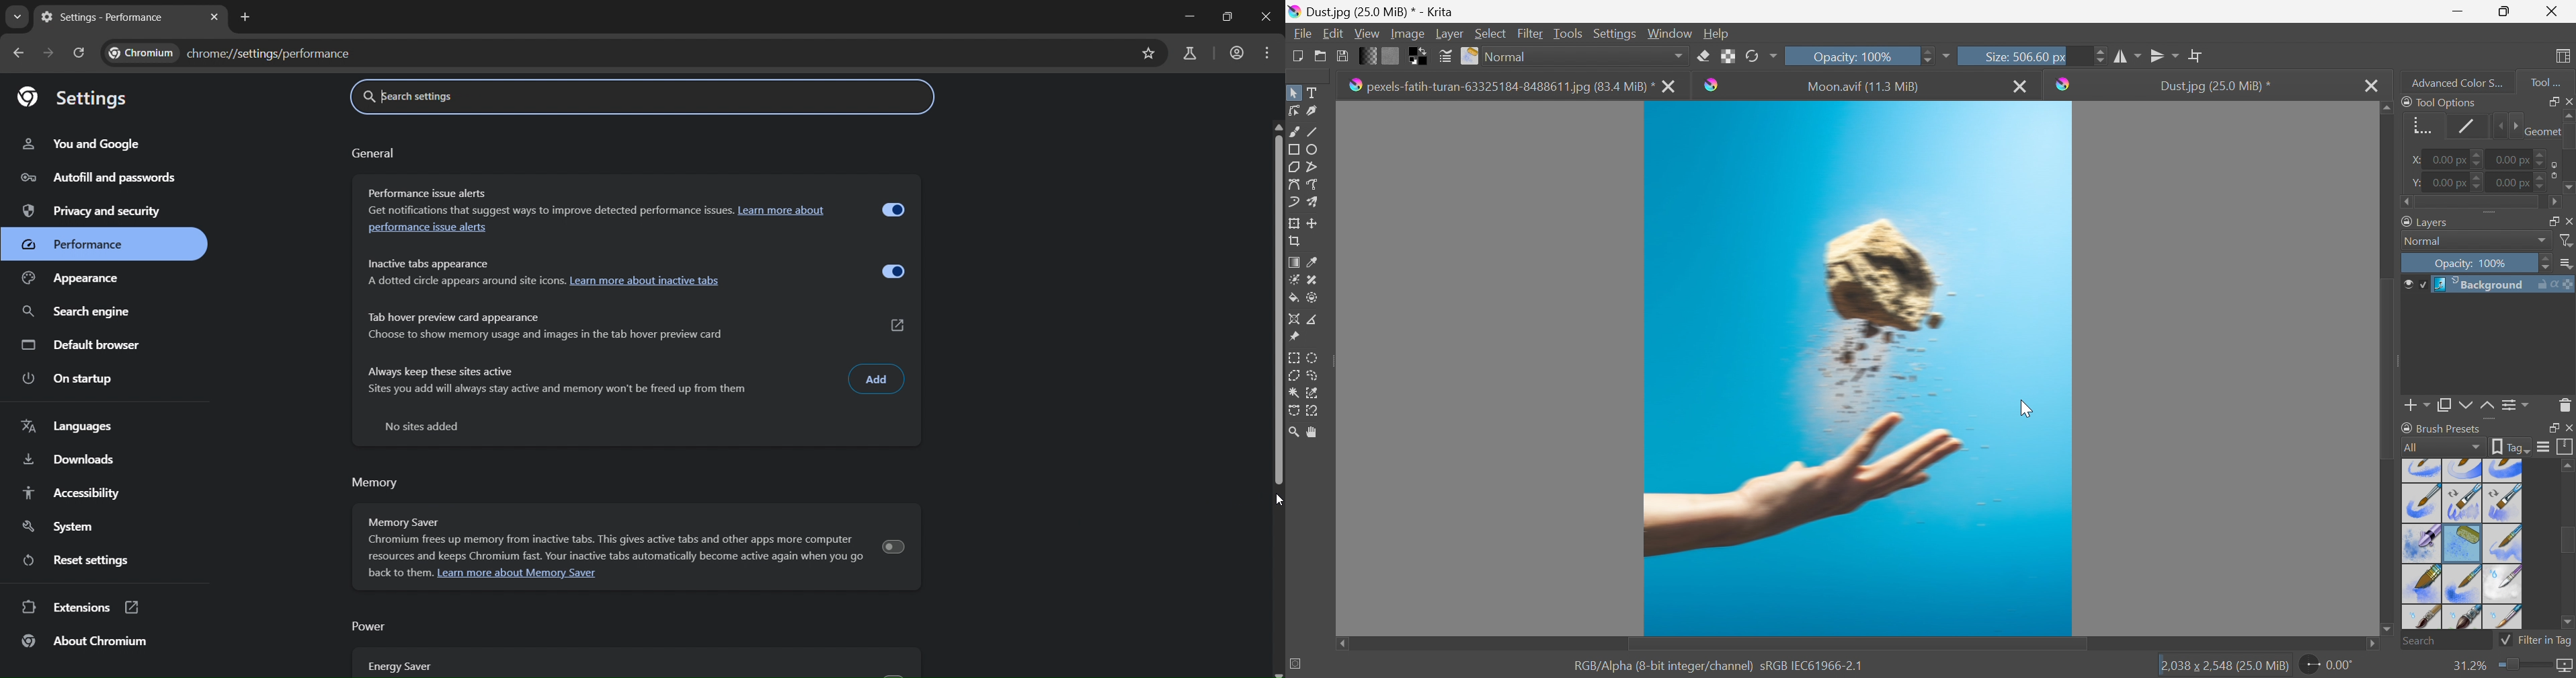  What do you see at coordinates (1368, 11) in the screenshot?
I see `Dust.jpg (25.0 MB)` at bounding box center [1368, 11].